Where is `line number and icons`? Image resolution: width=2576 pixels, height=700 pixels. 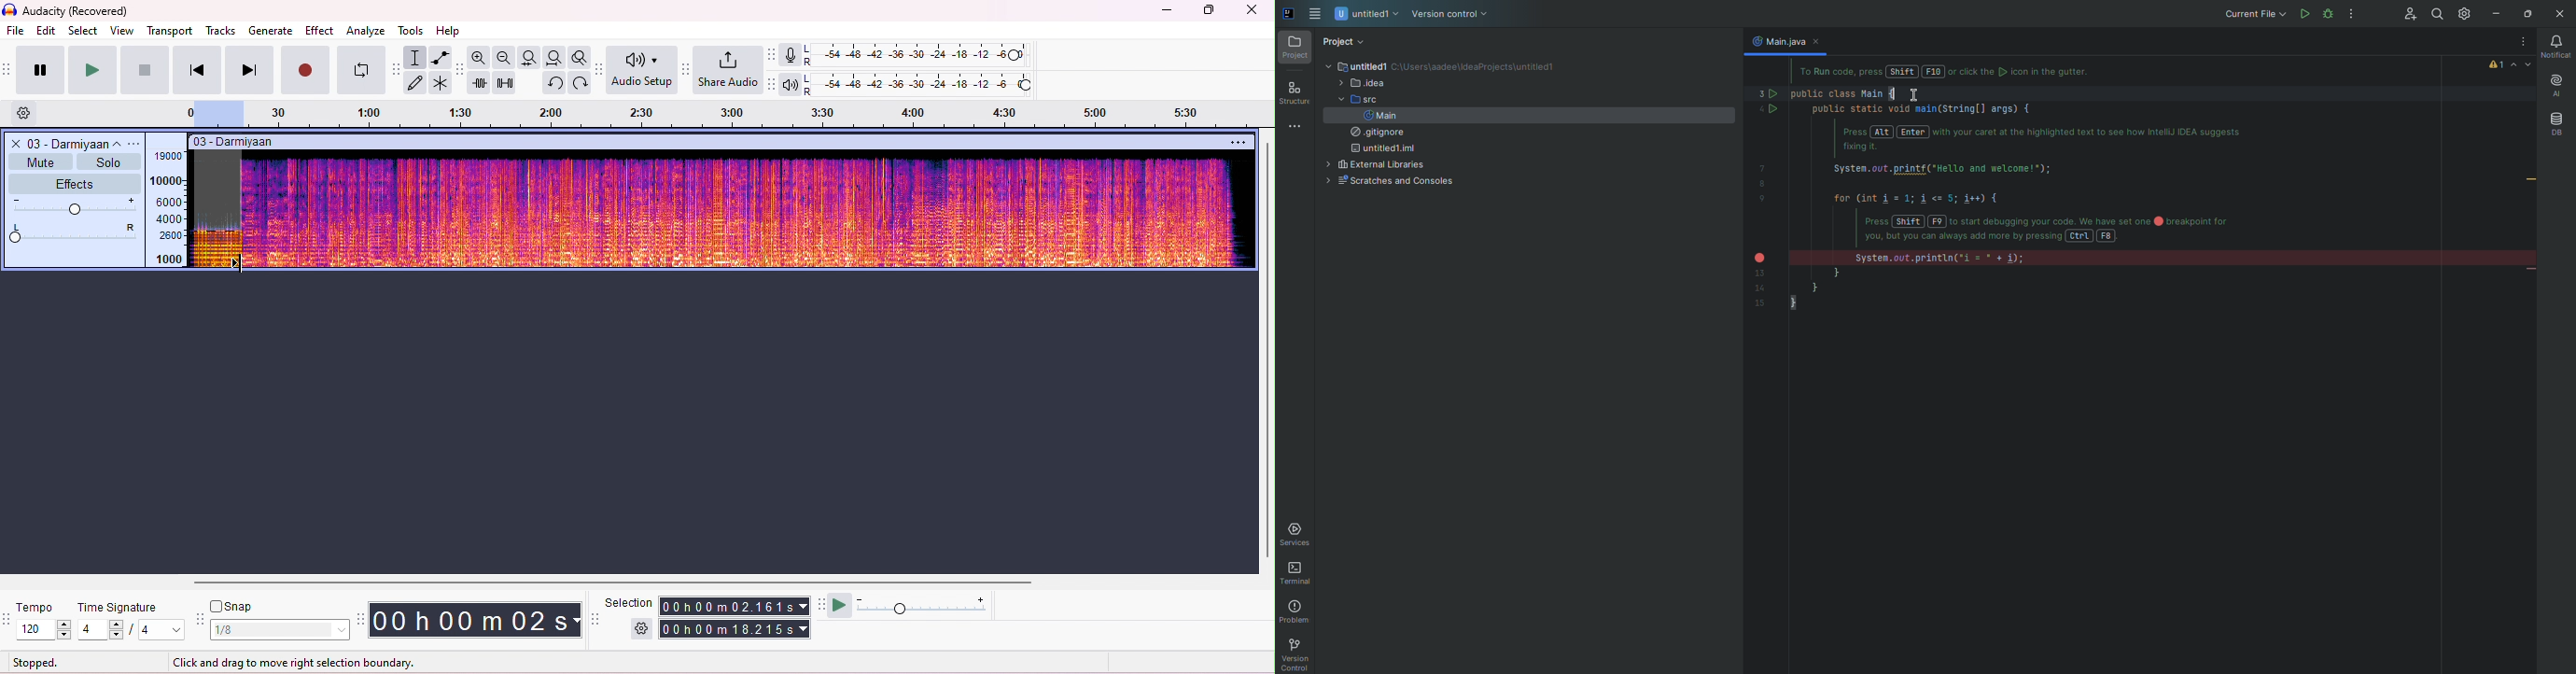
line number and icons is located at coordinates (1766, 195).